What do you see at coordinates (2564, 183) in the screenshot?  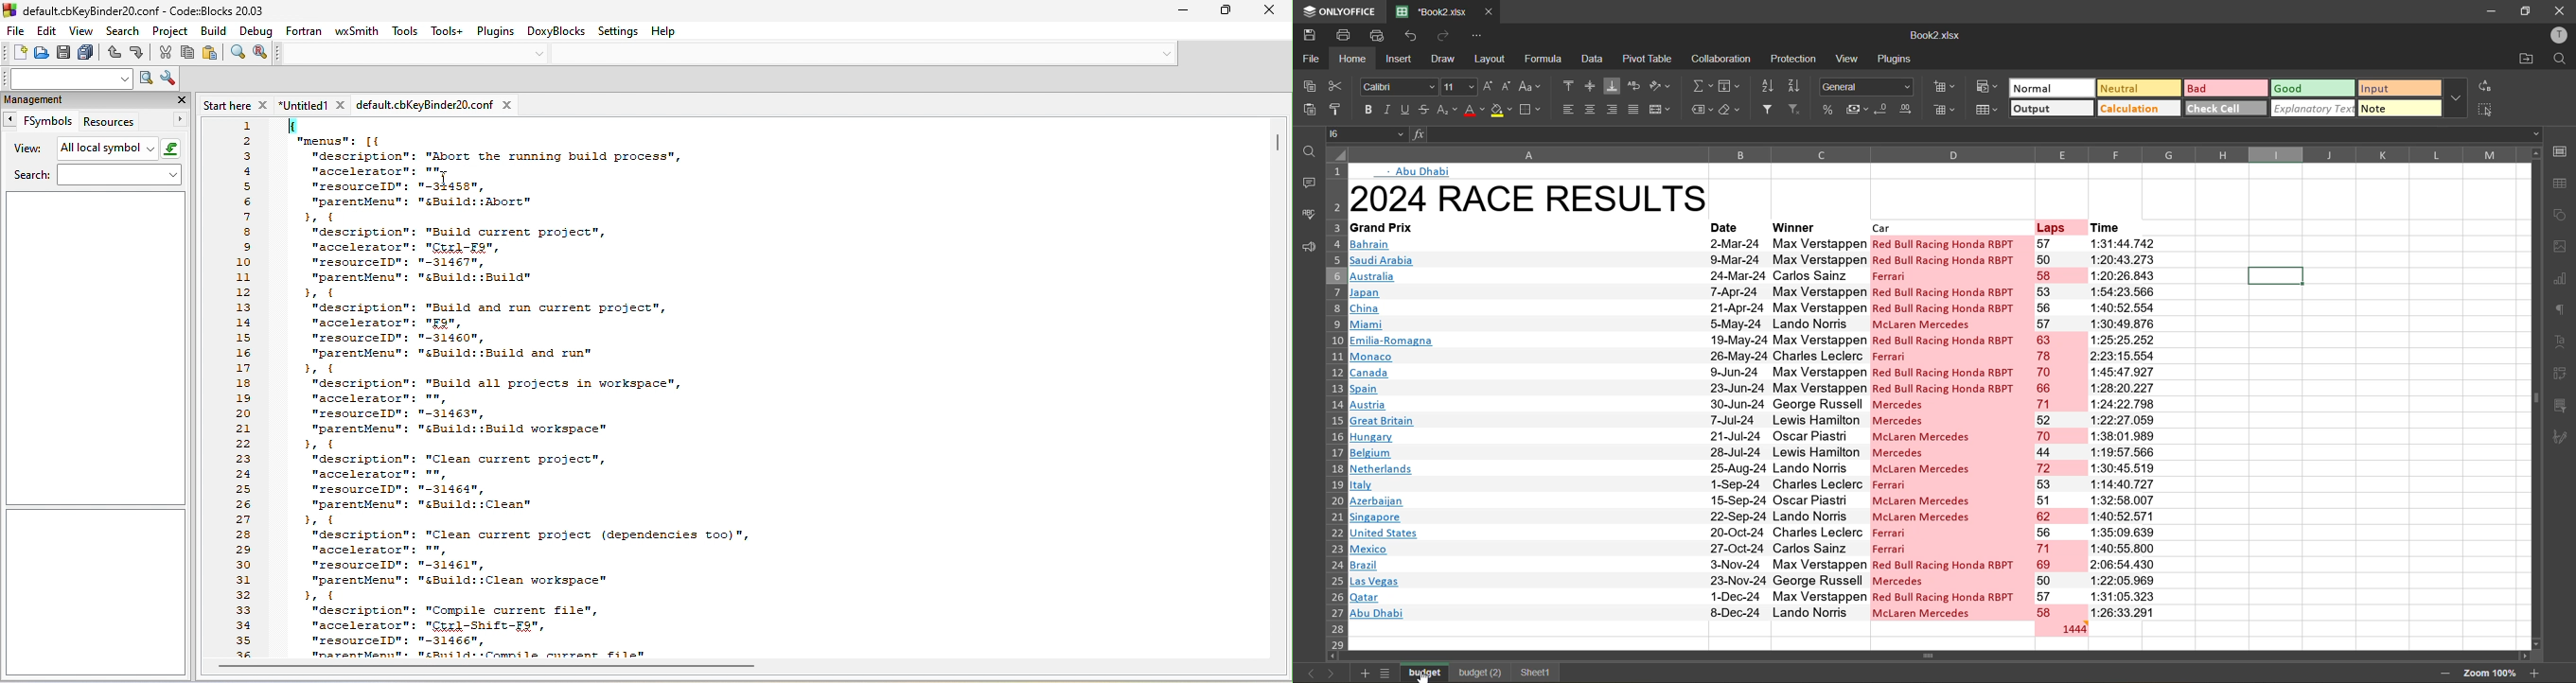 I see `table` at bounding box center [2564, 183].